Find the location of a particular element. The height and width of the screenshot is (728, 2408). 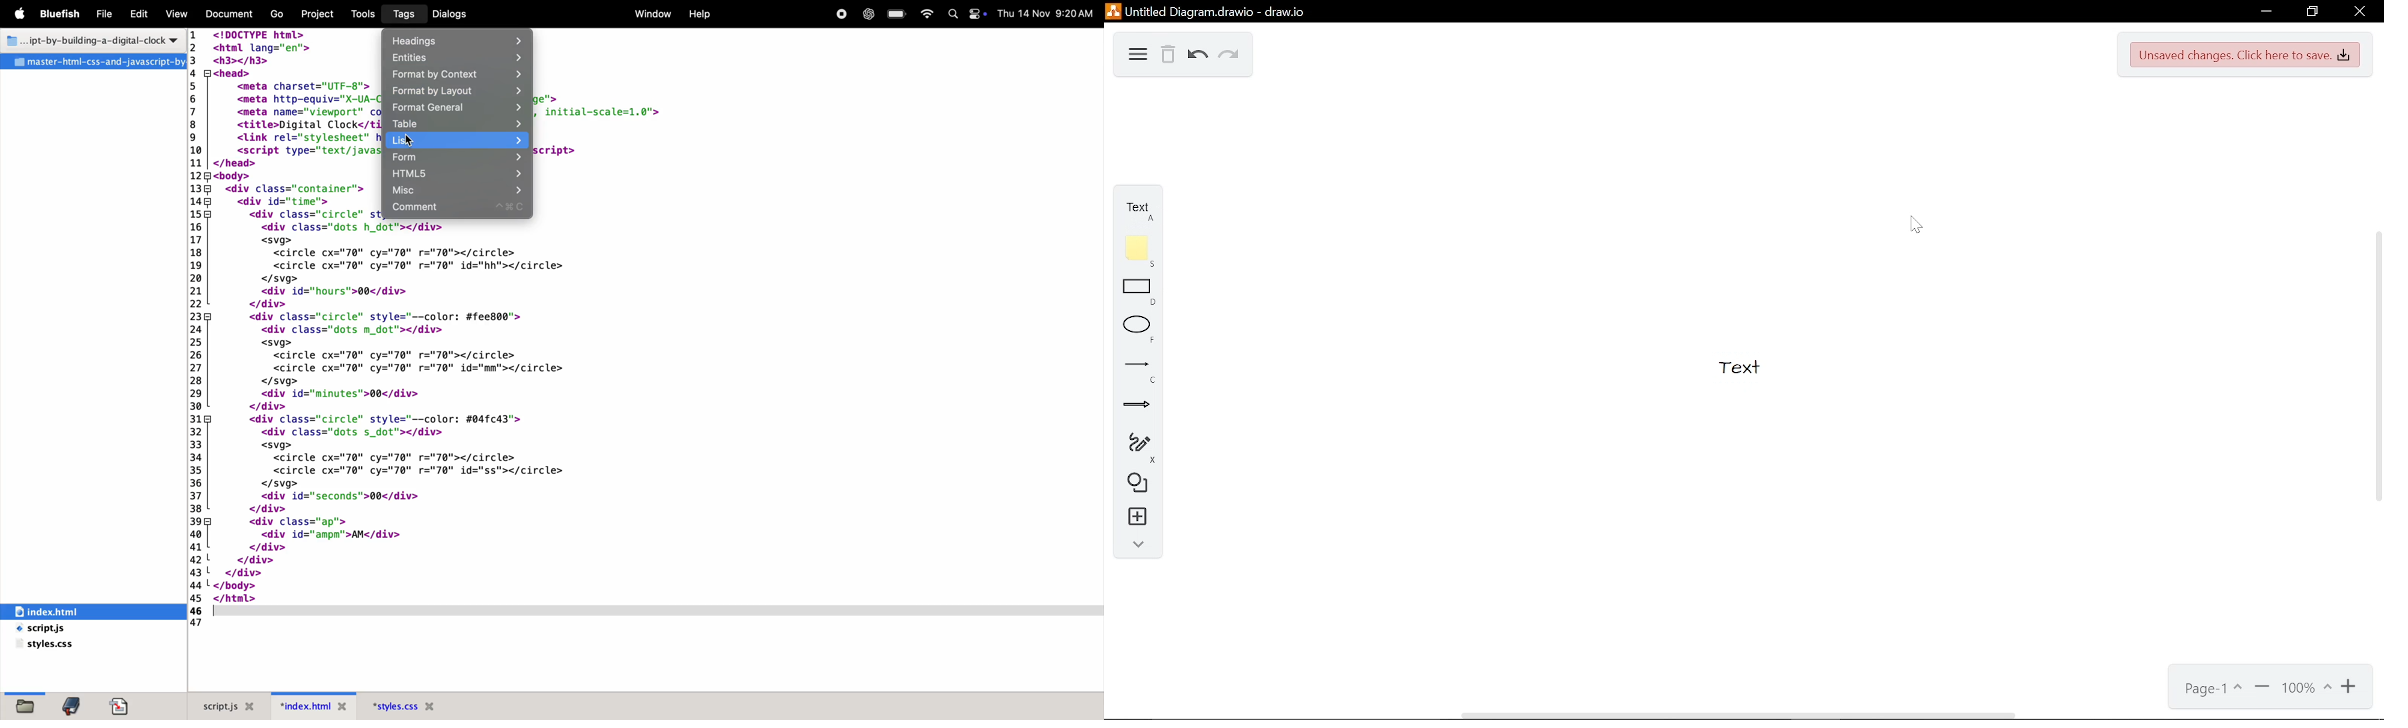

apple menu is located at coordinates (22, 15).